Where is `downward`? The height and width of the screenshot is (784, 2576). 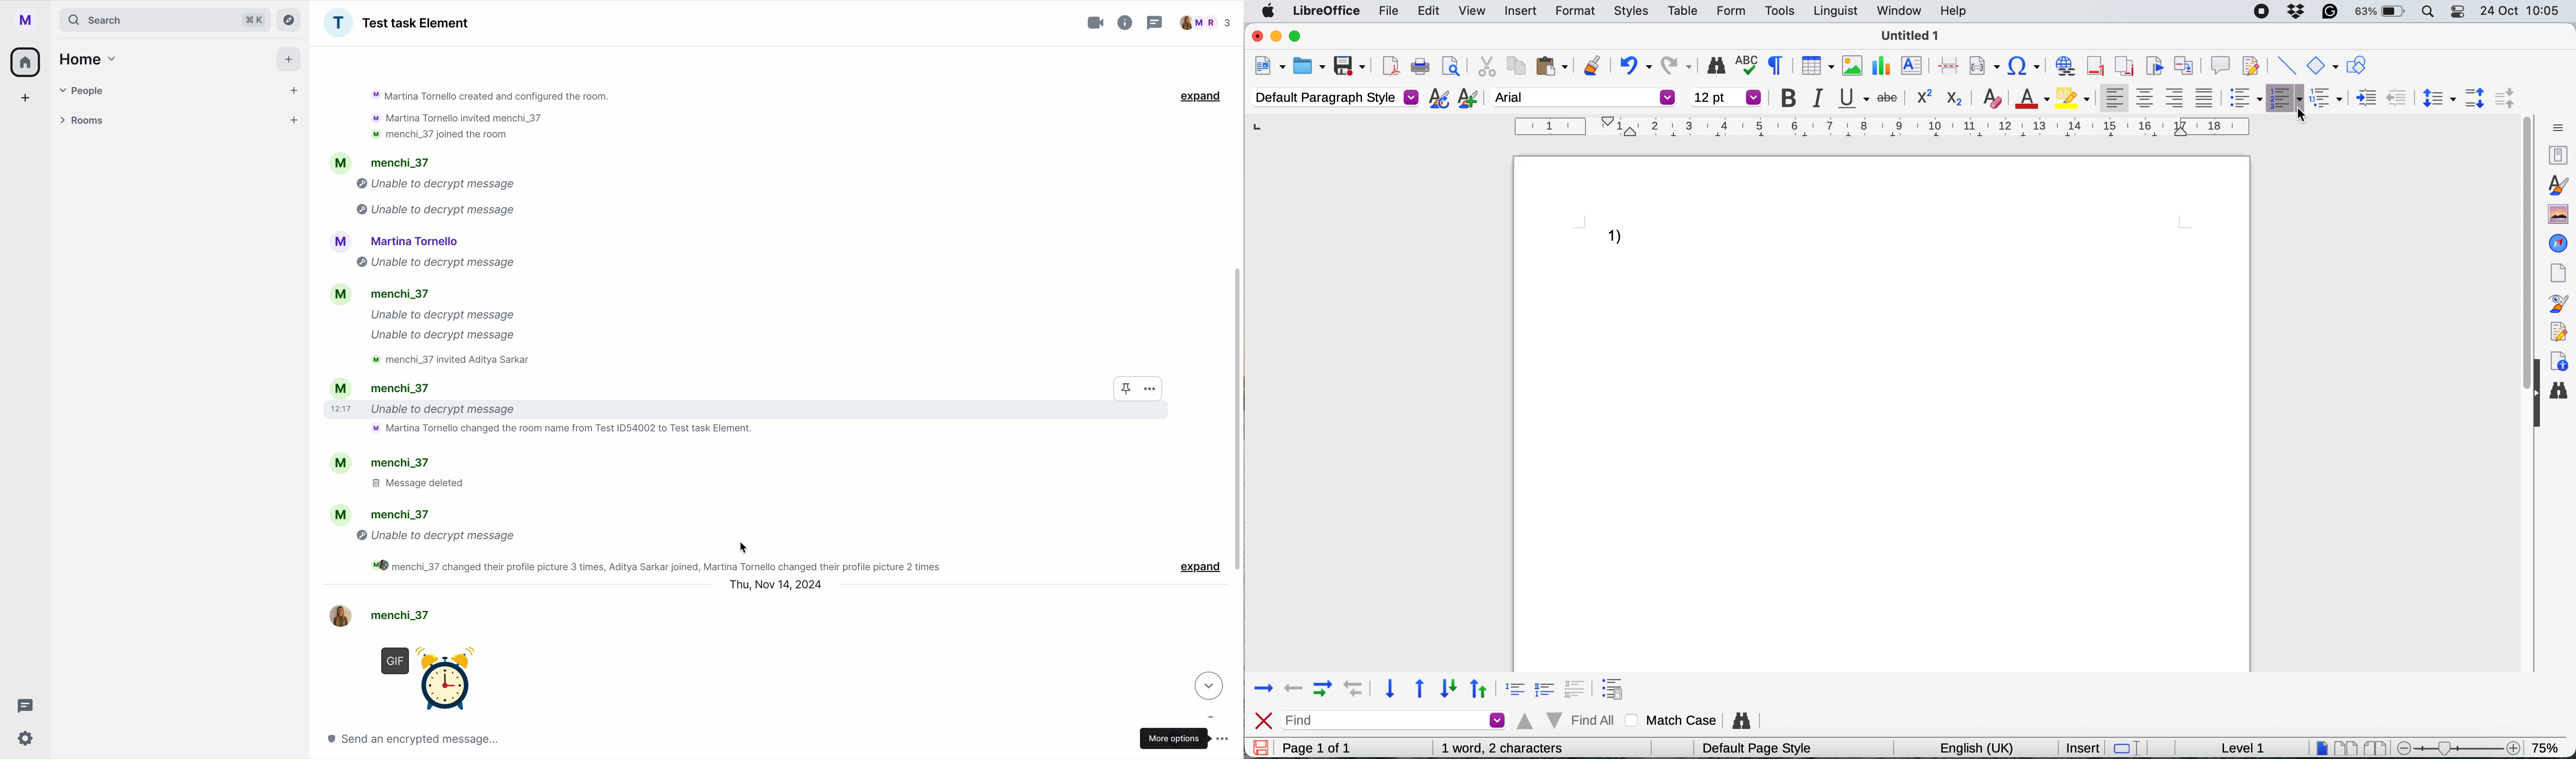 downward is located at coordinates (1392, 690).